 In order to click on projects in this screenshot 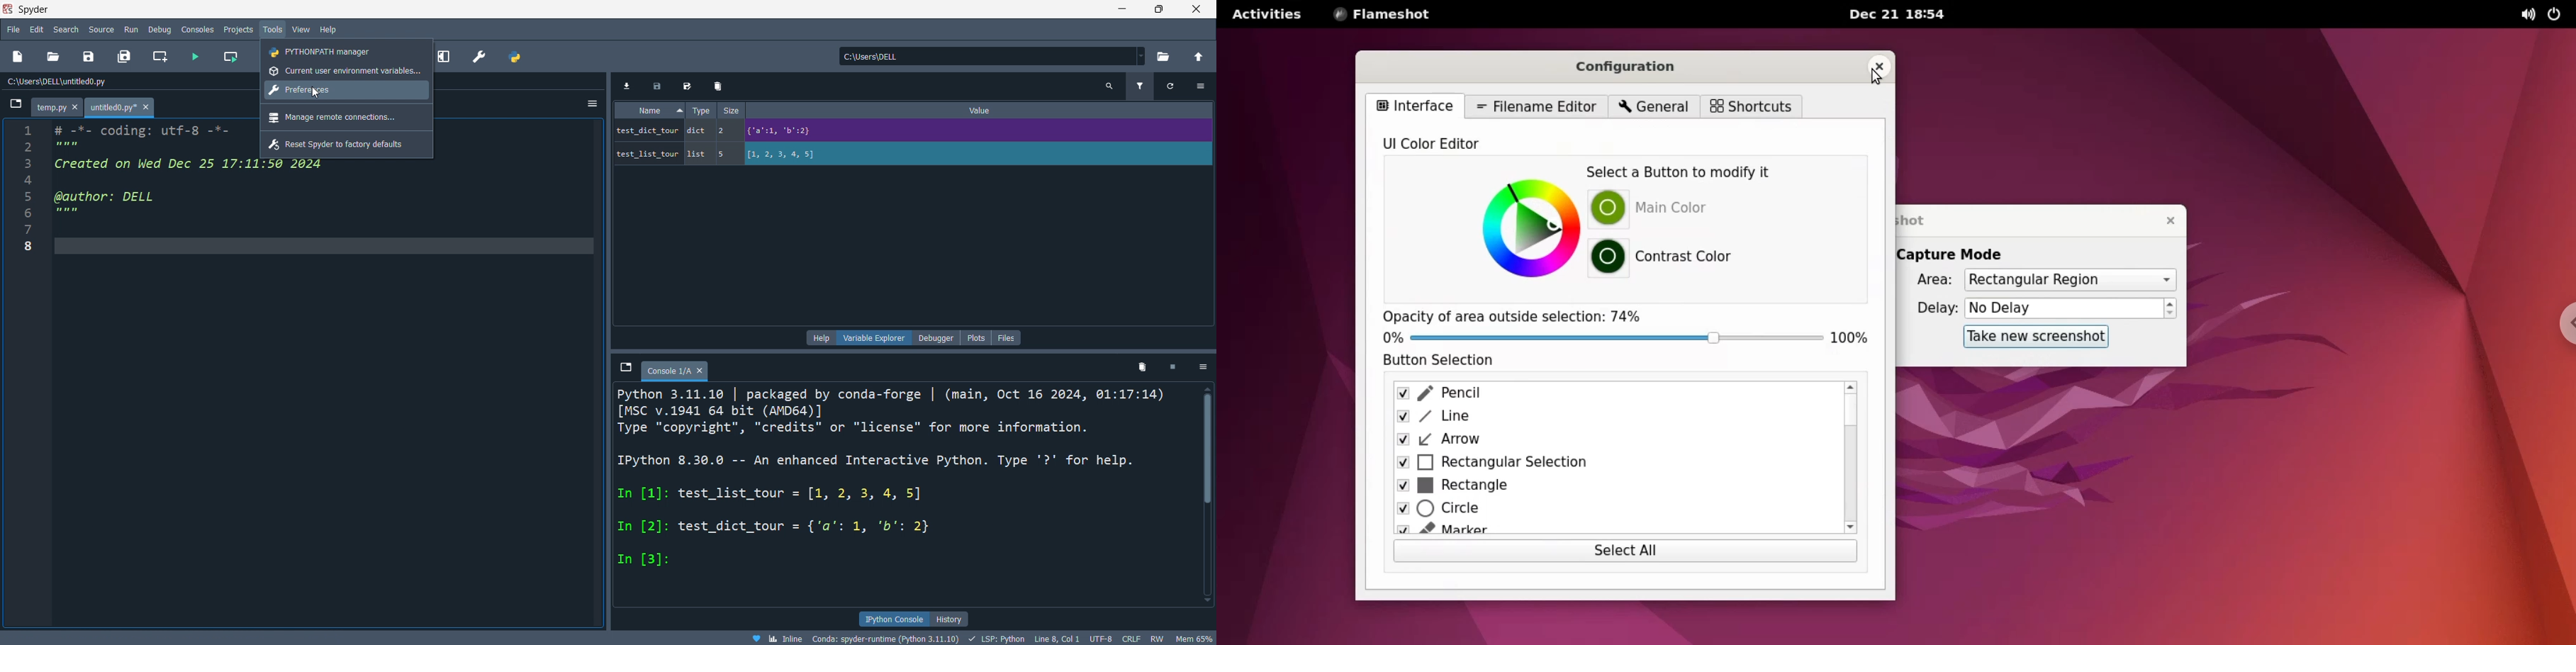, I will do `click(238, 29)`.